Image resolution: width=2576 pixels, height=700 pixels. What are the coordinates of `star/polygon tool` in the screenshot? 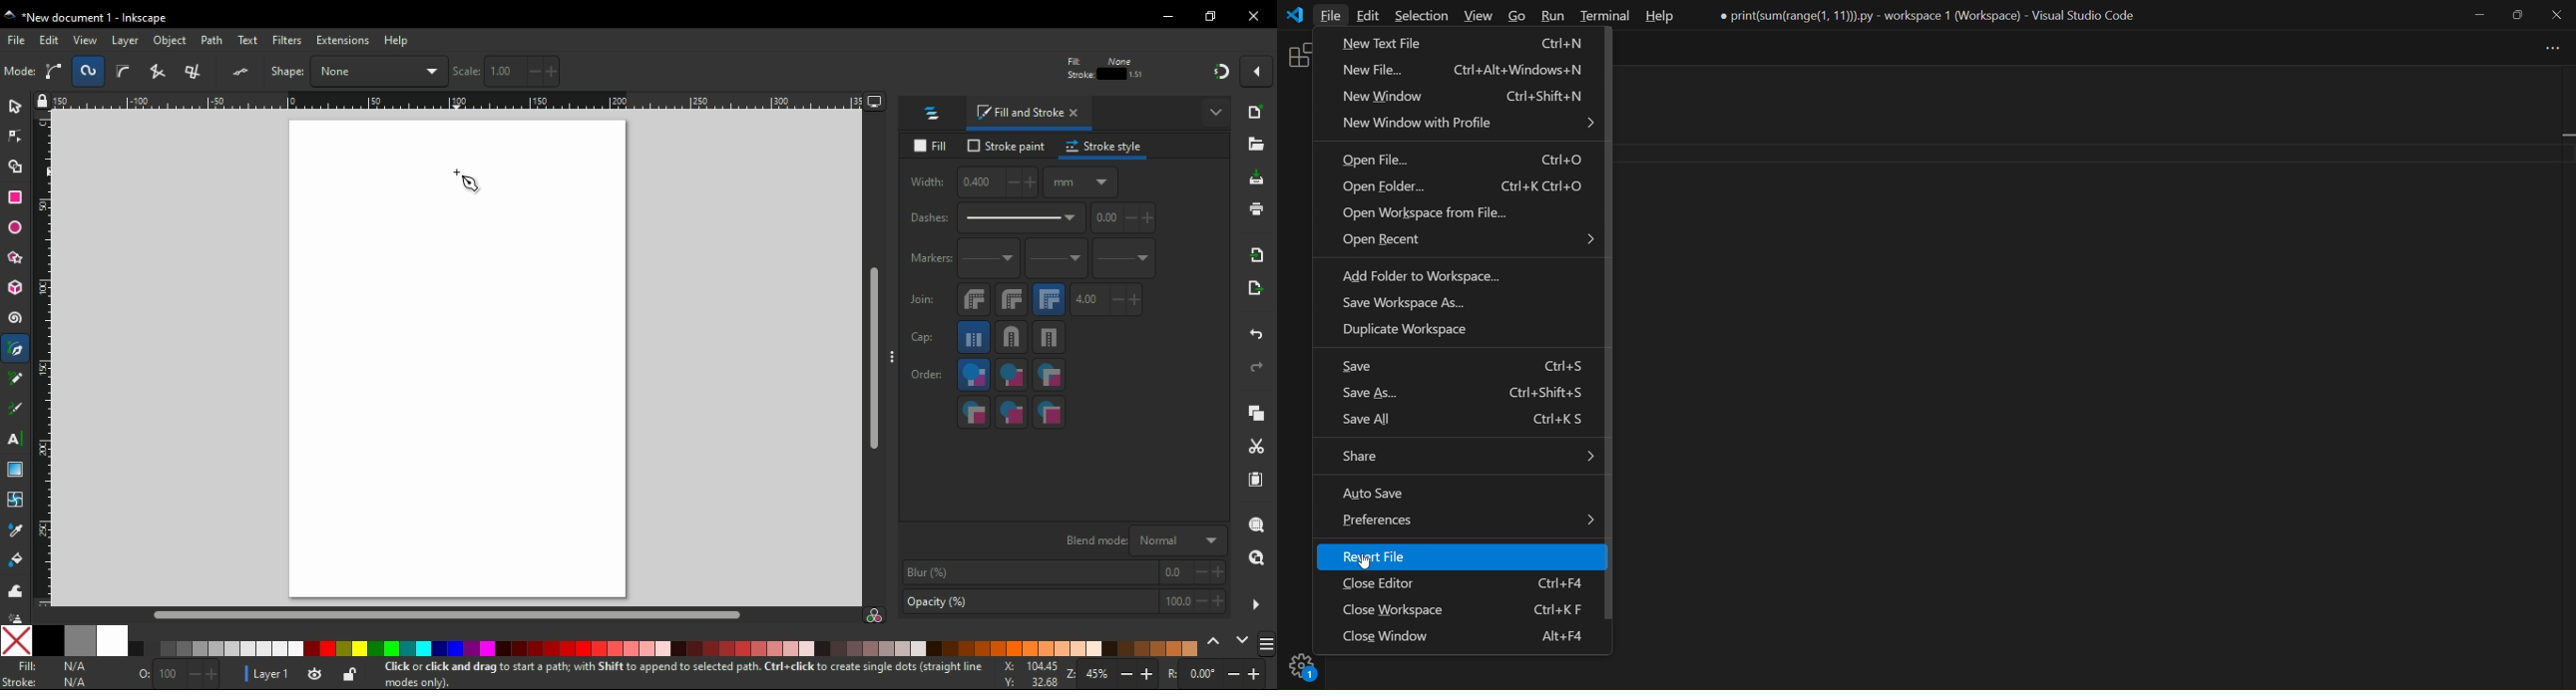 It's located at (17, 257).